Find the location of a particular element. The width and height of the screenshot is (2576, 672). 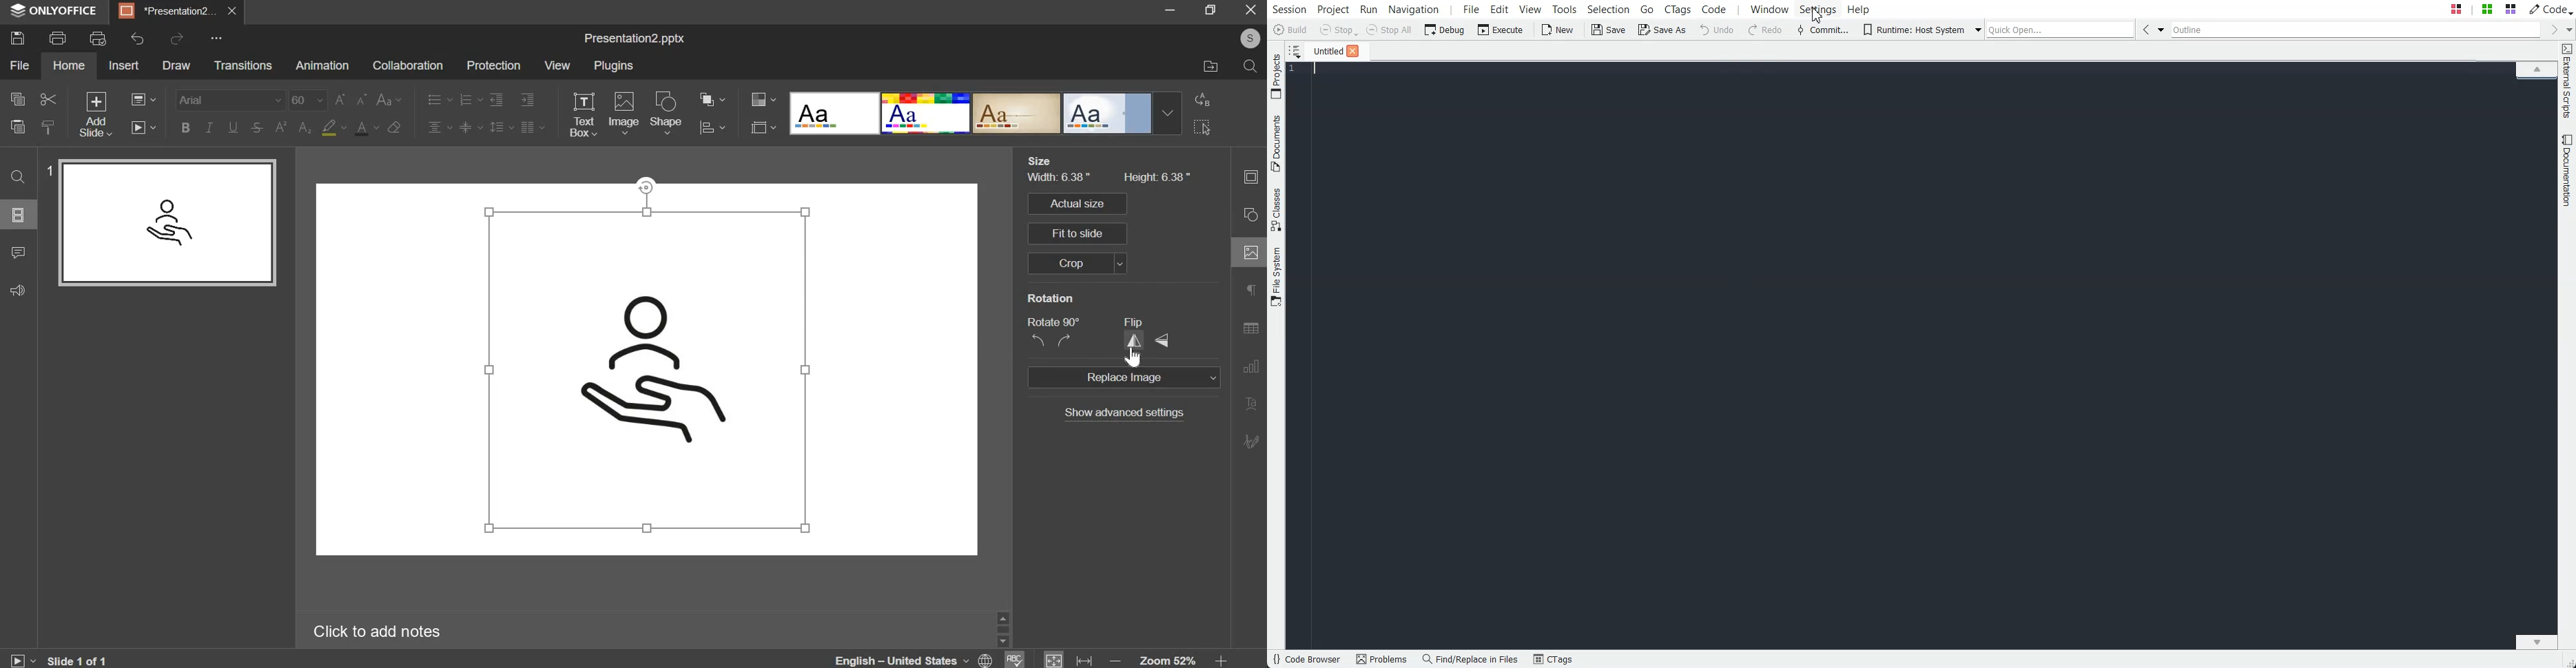

find is located at coordinates (16, 177).